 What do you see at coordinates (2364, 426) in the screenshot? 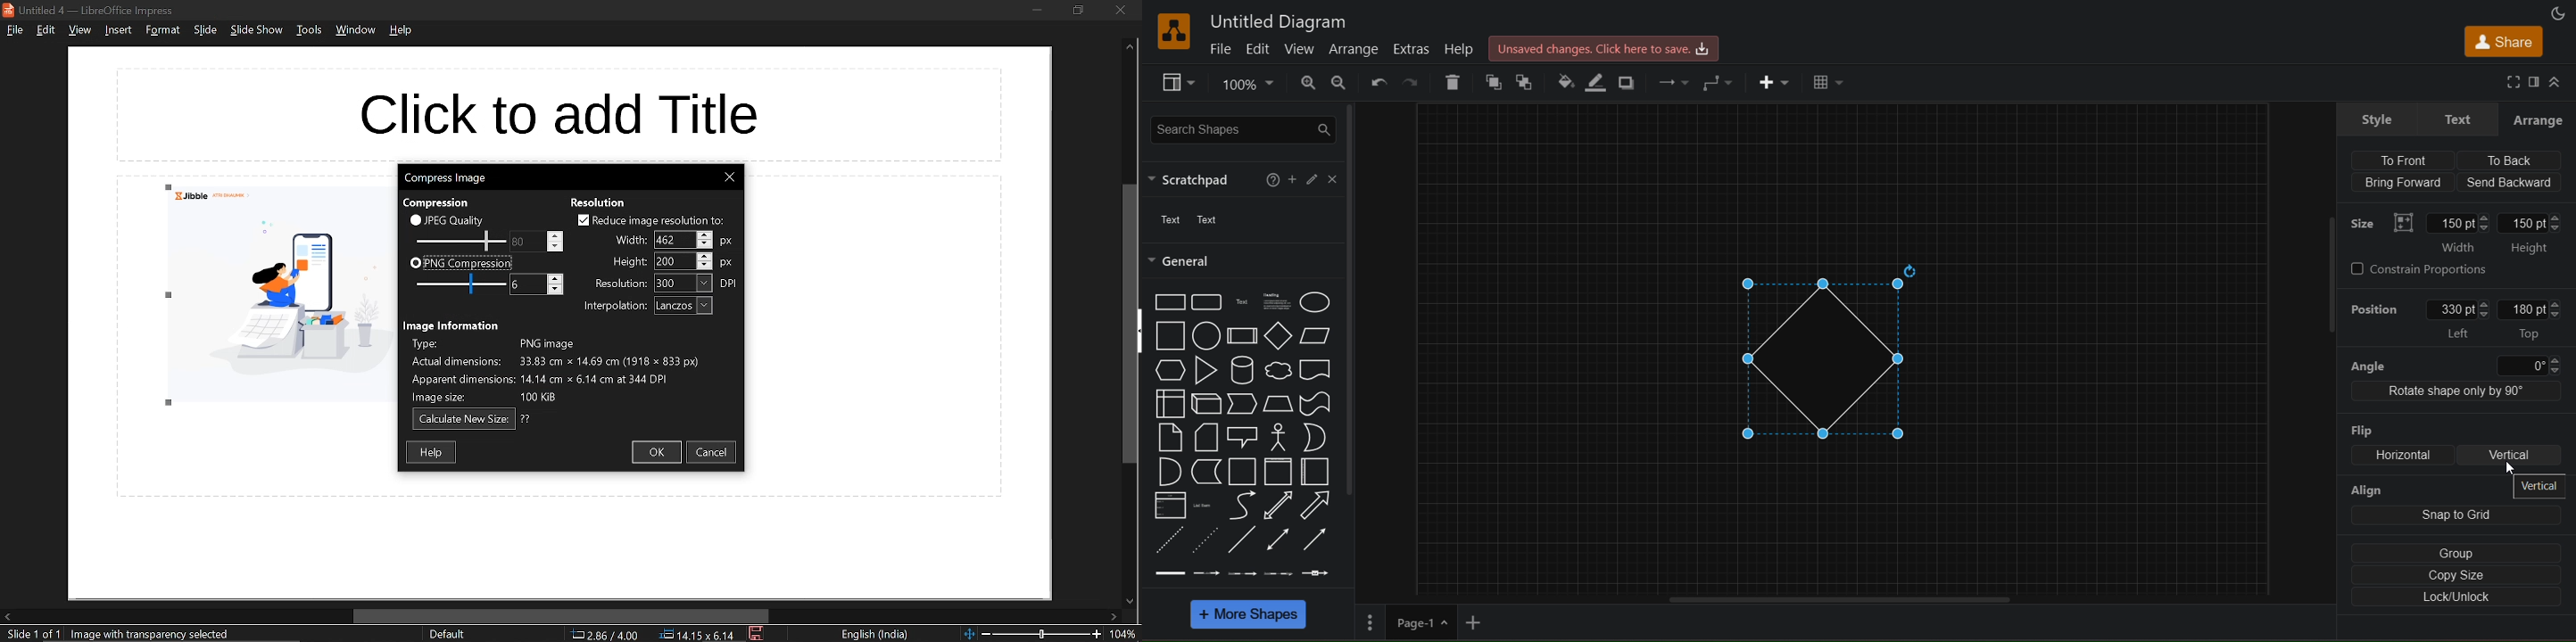
I see `flip` at bounding box center [2364, 426].